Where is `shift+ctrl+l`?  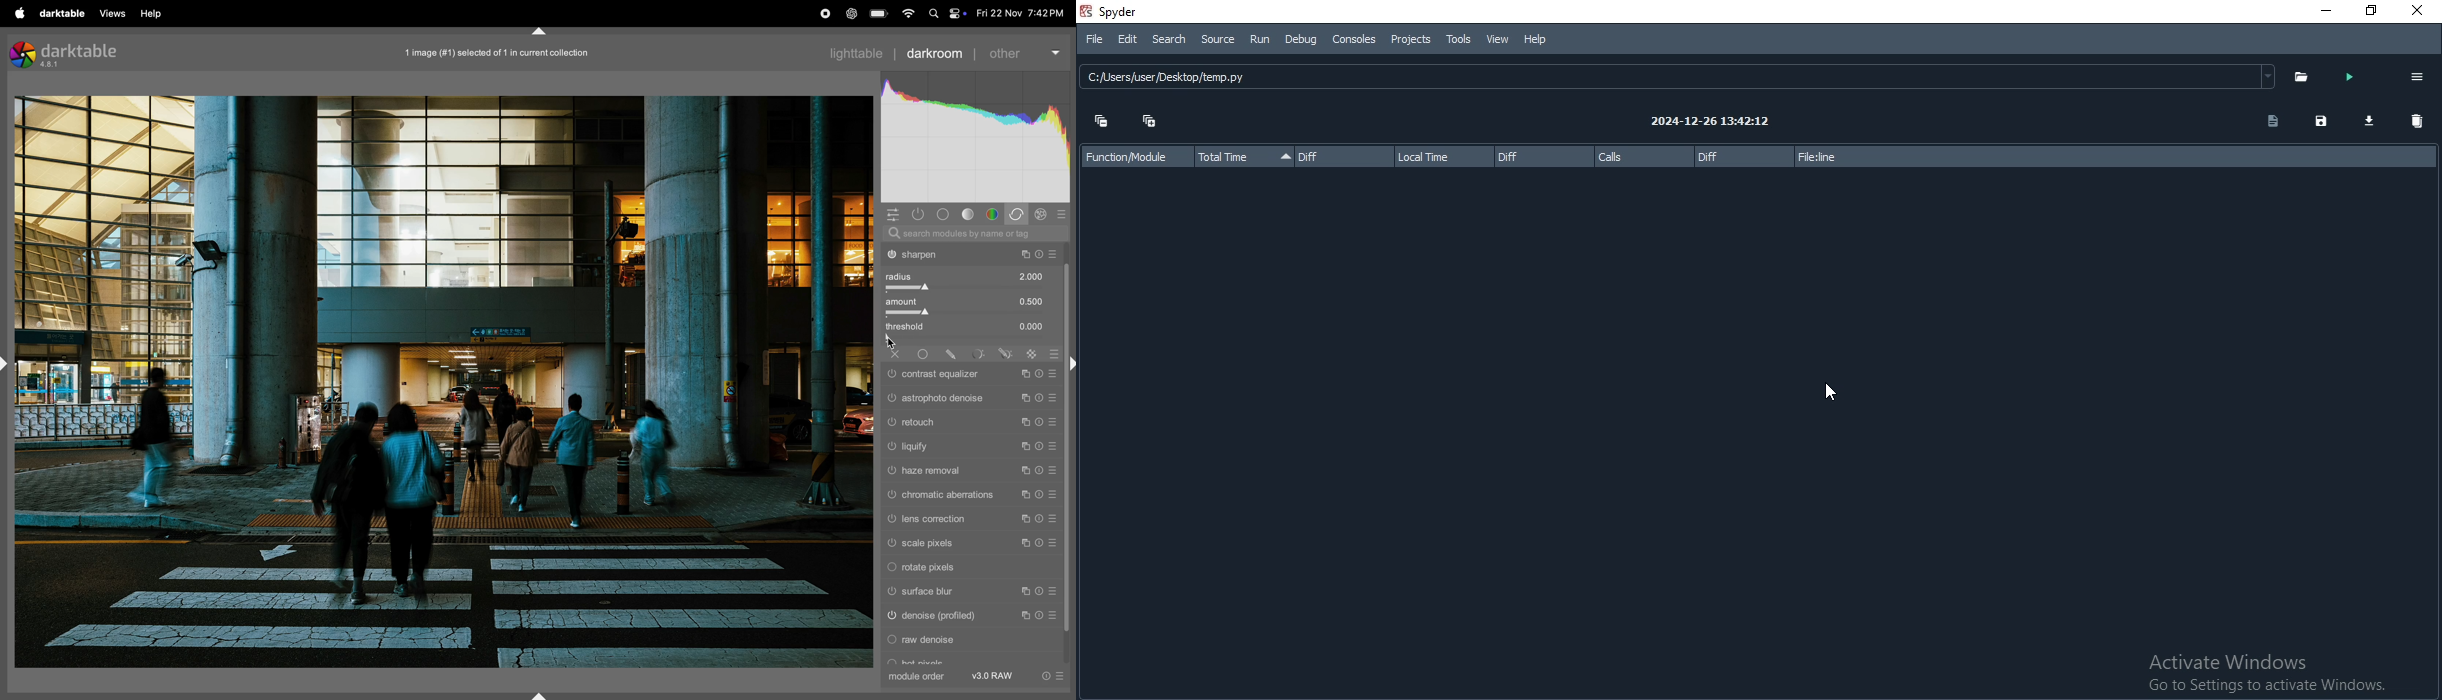 shift+ctrl+l is located at coordinates (8, 364).